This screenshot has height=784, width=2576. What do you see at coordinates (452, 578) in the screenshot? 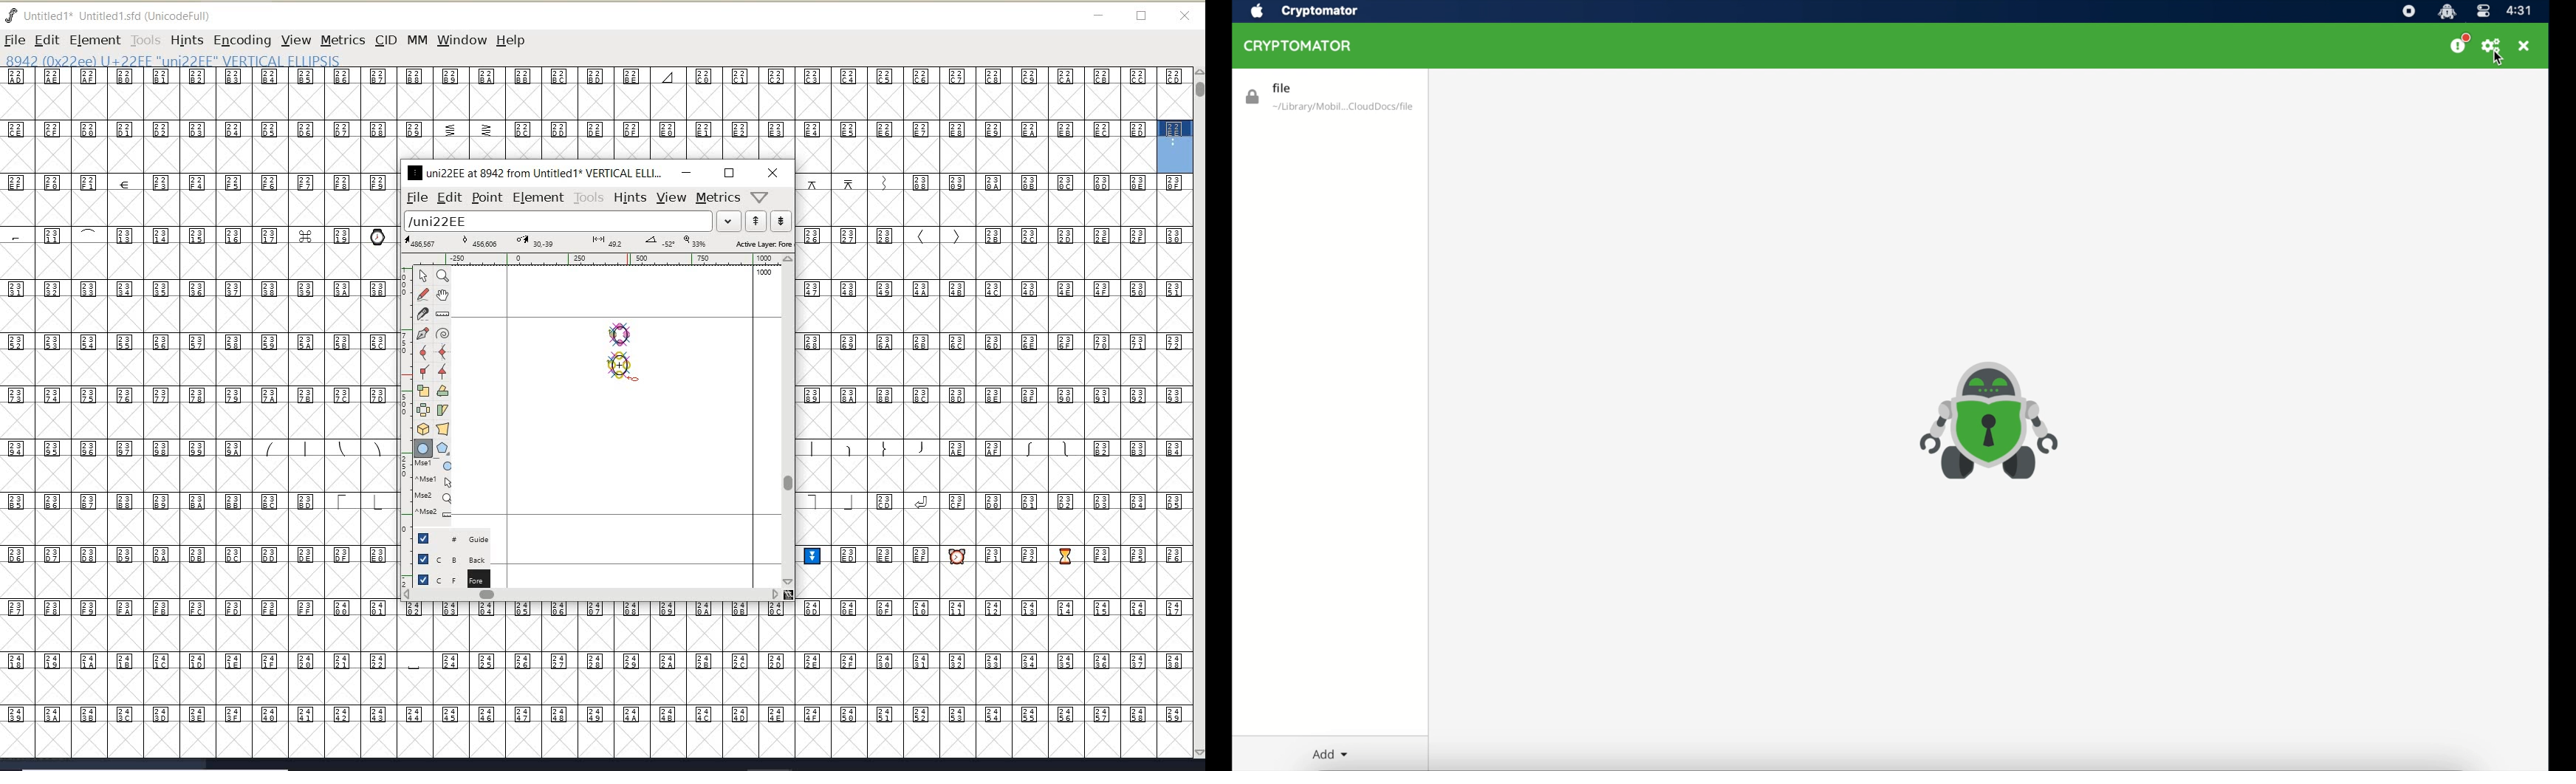
I see `foreground` at bounding box center [452, 578].